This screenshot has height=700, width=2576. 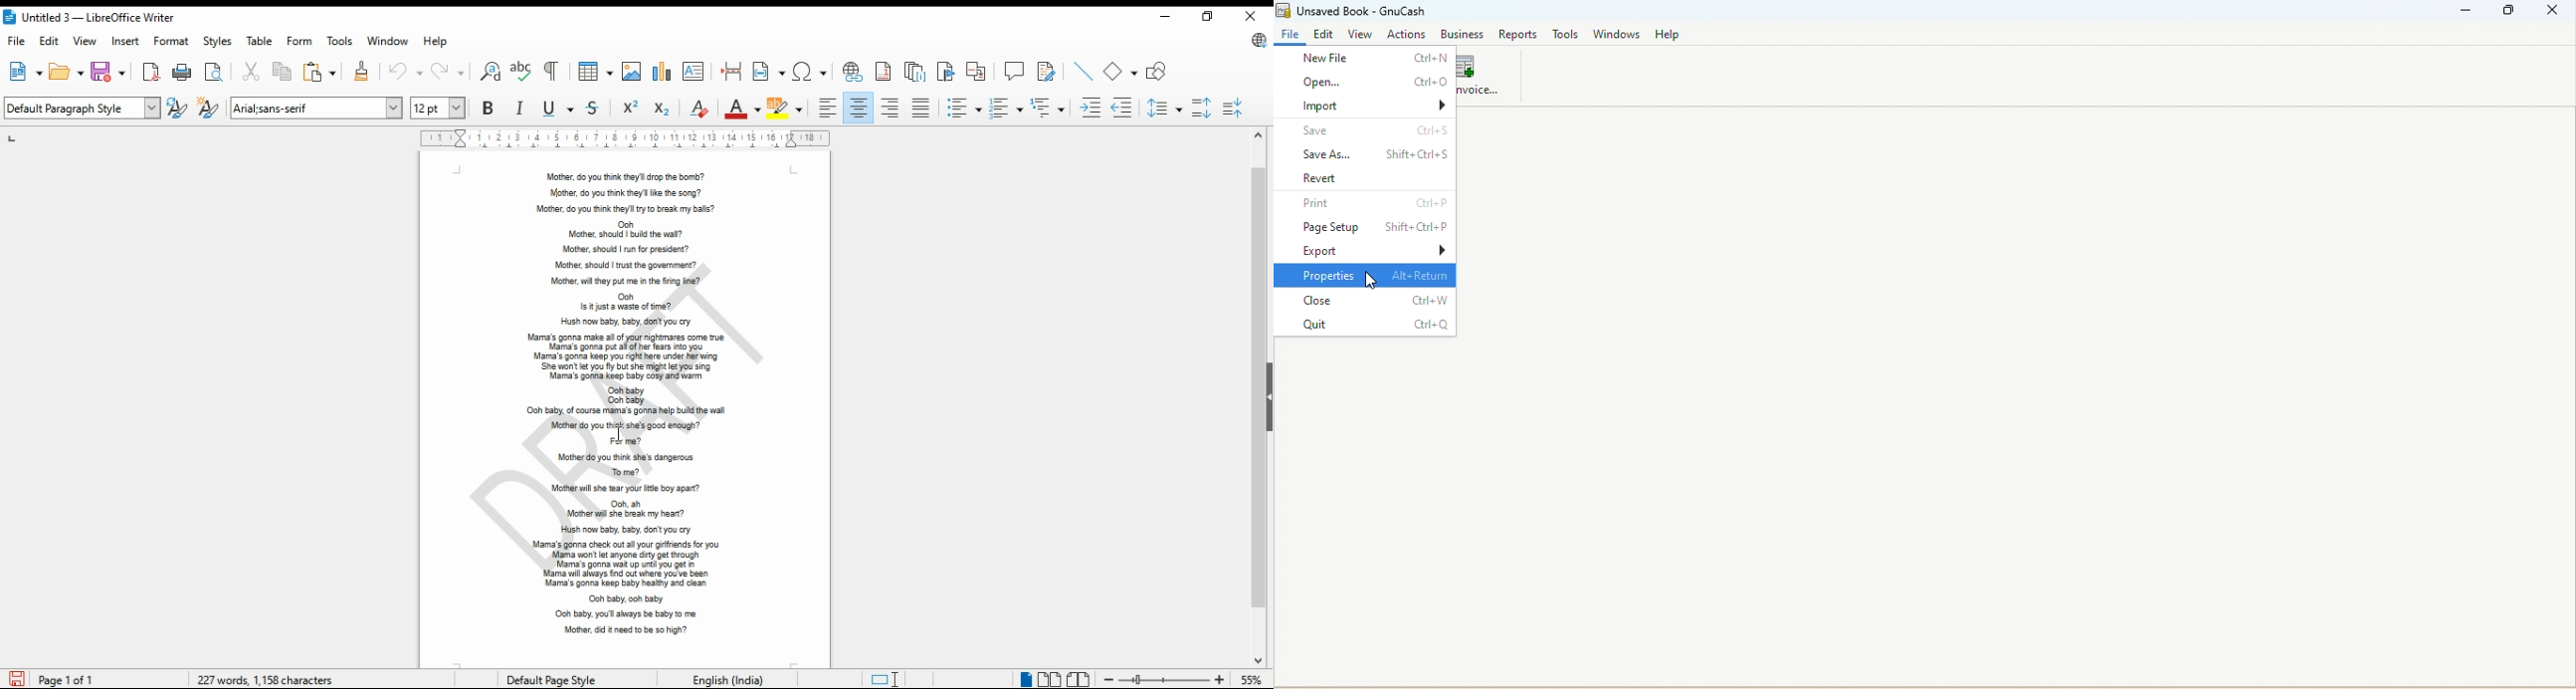 I want to click on Properties, so click(x=1366, y=276).